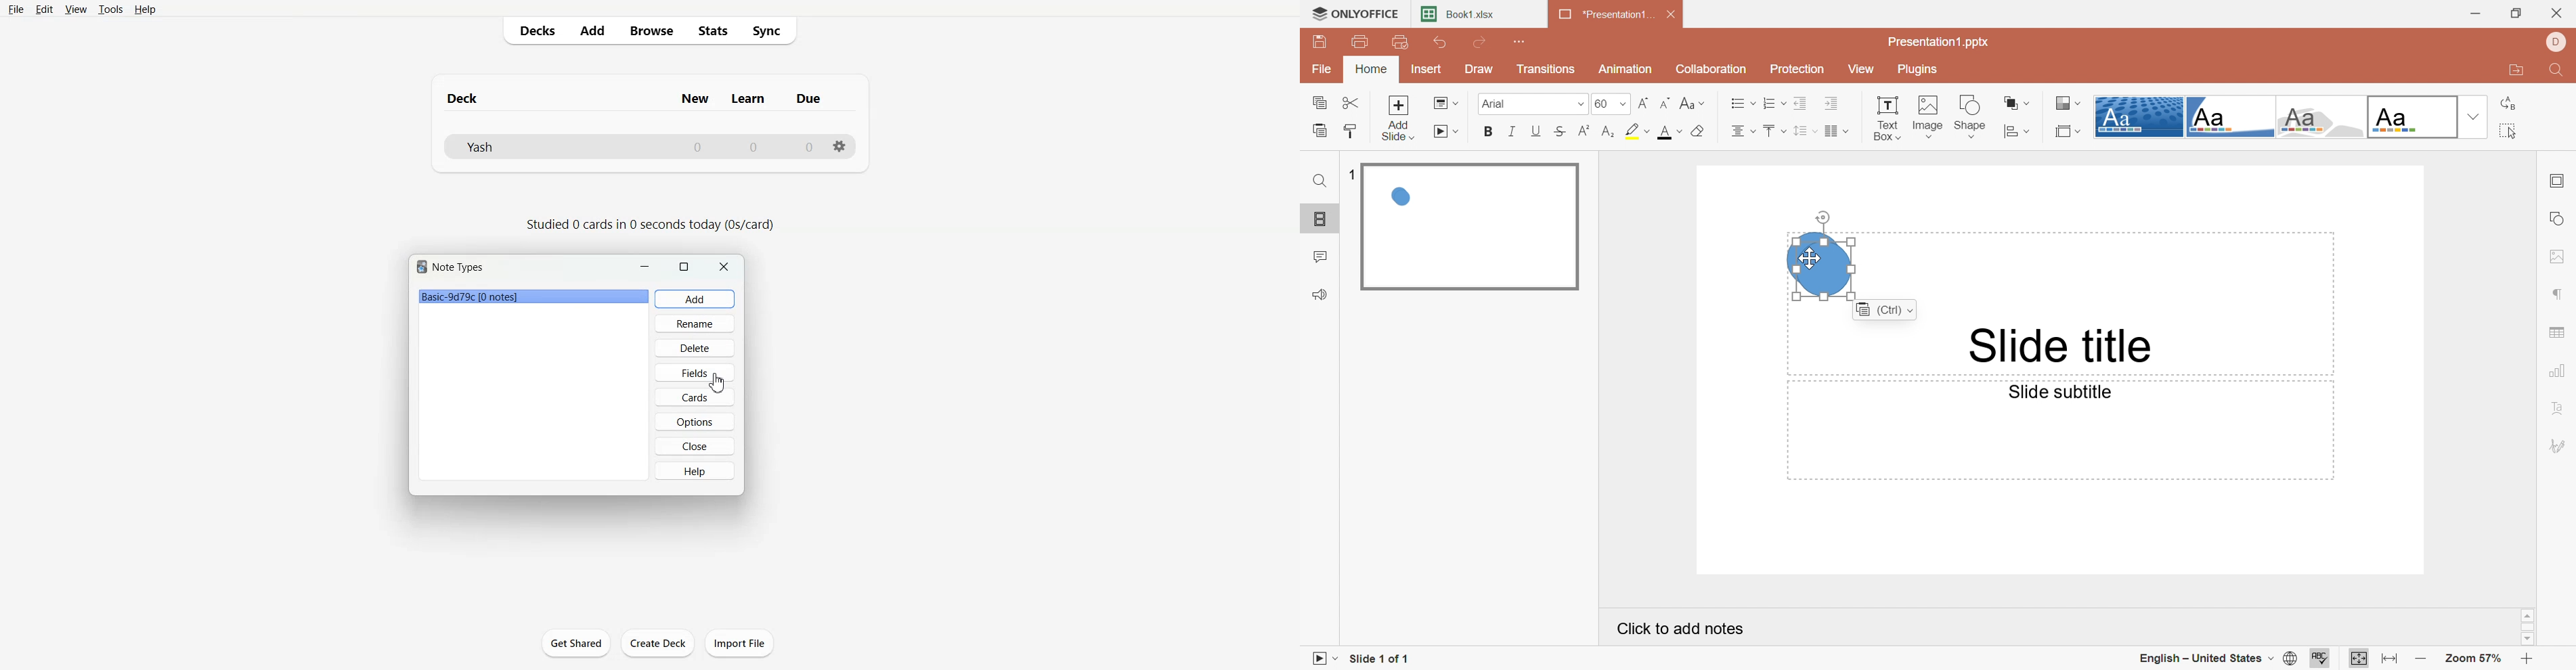  Describe the element at coordinates (748, 99) in the screenshot. I see `Column name` at that location.